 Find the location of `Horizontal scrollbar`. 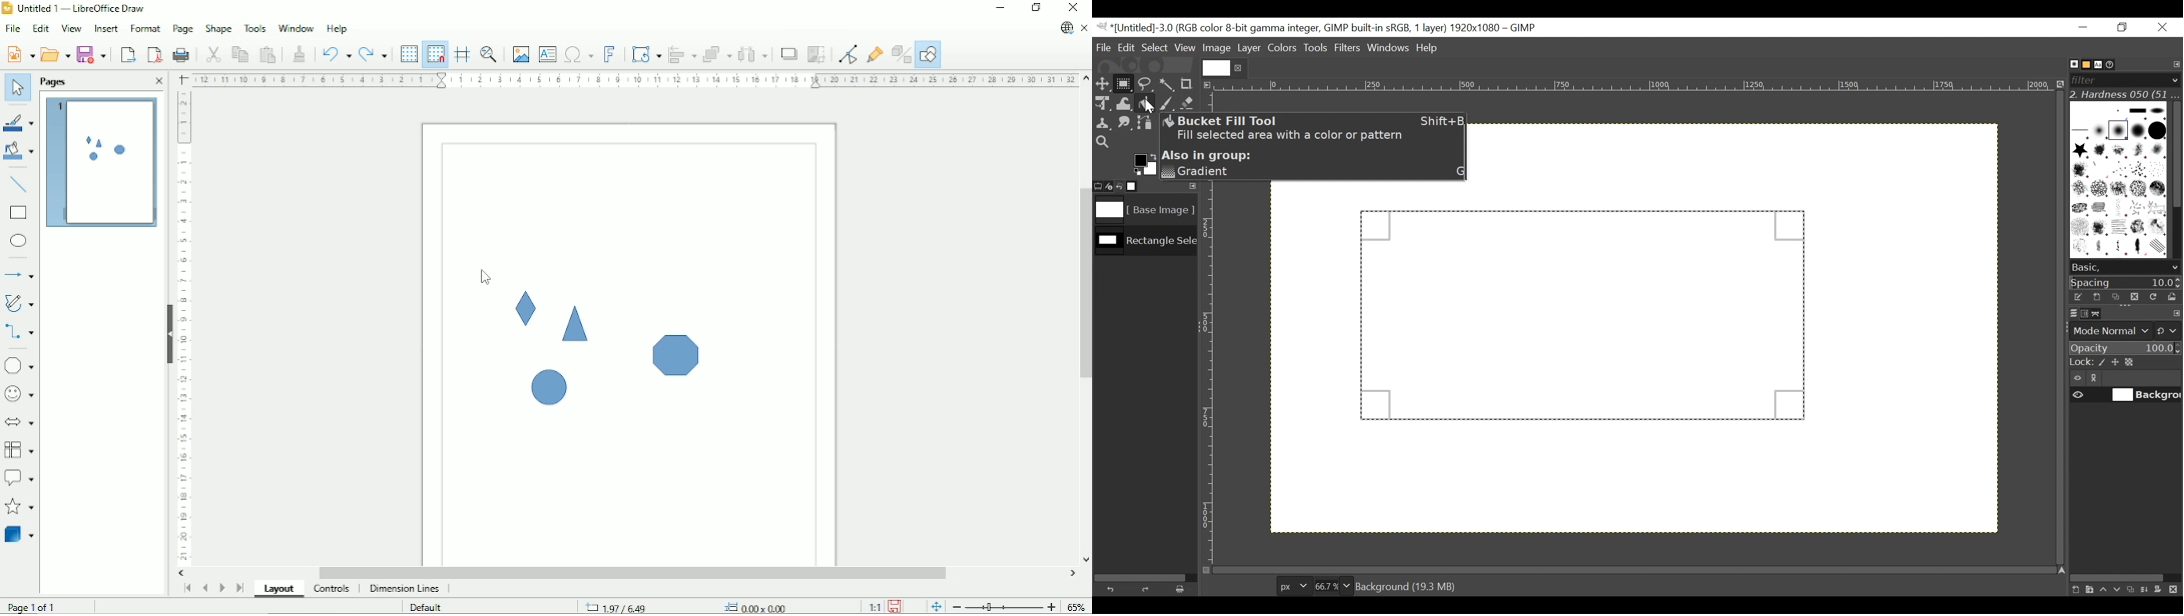

Horizontal scrollbar is located at coordinates (635, 572).